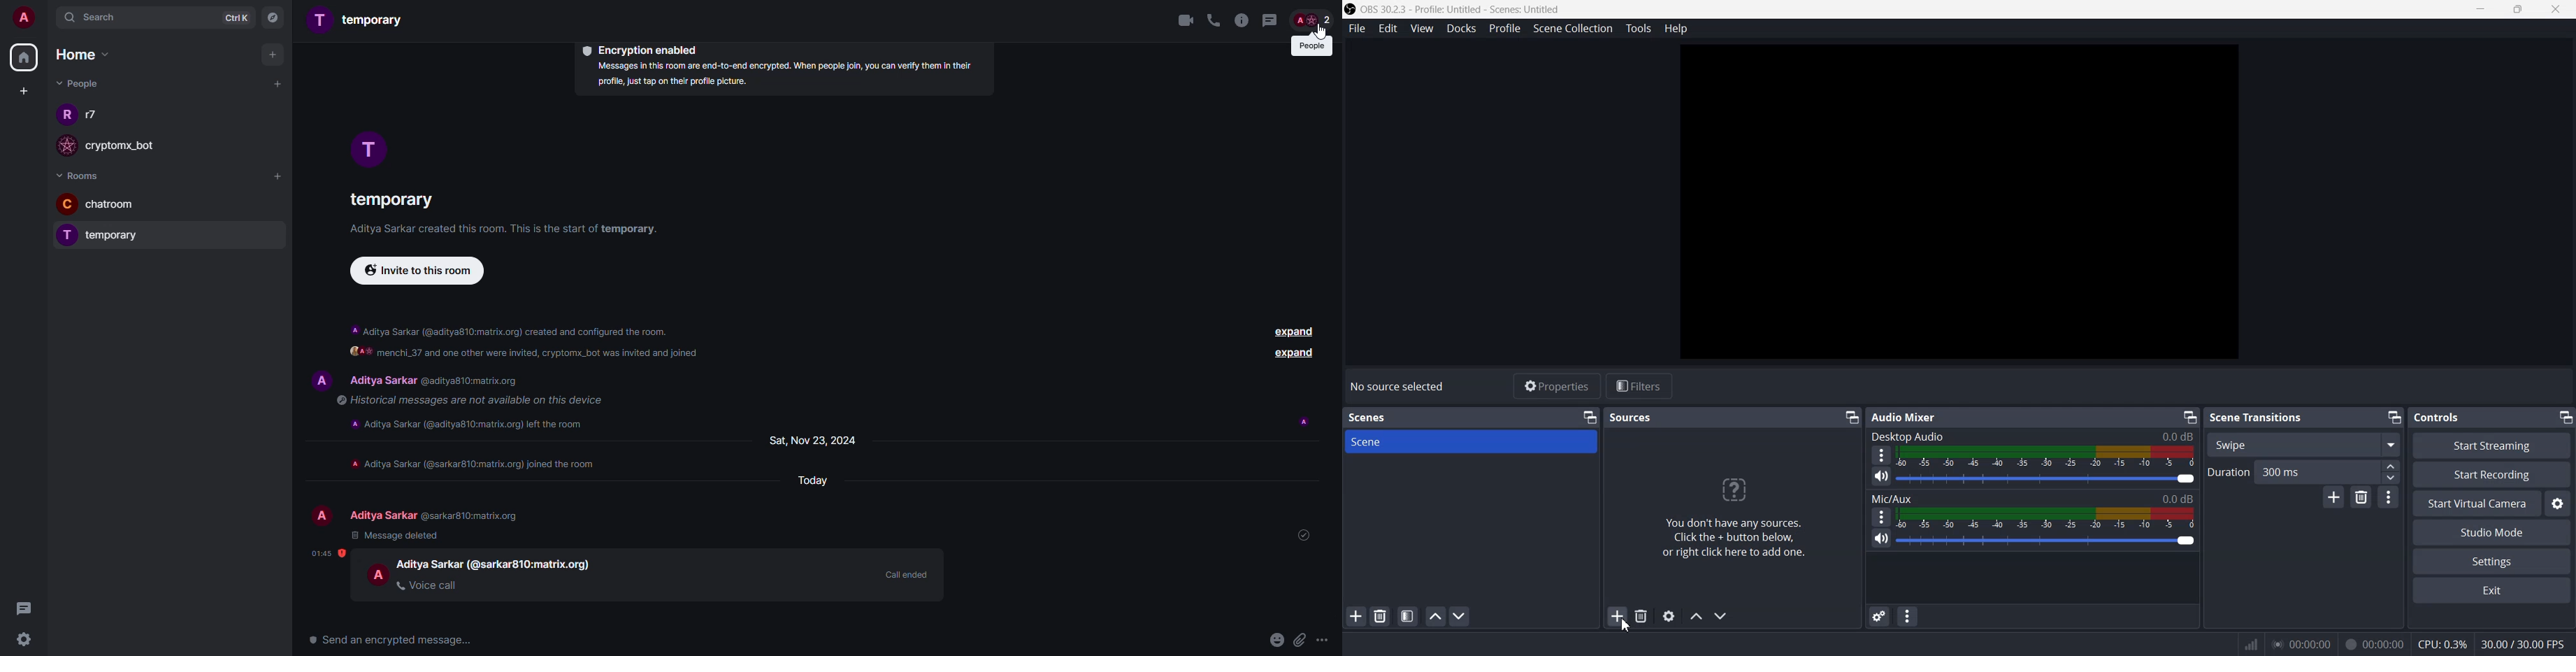 This screenshot has height=672, width=2576. Describe the element at coordinates (472, 422) in the screenshot. I see `info` at that location.